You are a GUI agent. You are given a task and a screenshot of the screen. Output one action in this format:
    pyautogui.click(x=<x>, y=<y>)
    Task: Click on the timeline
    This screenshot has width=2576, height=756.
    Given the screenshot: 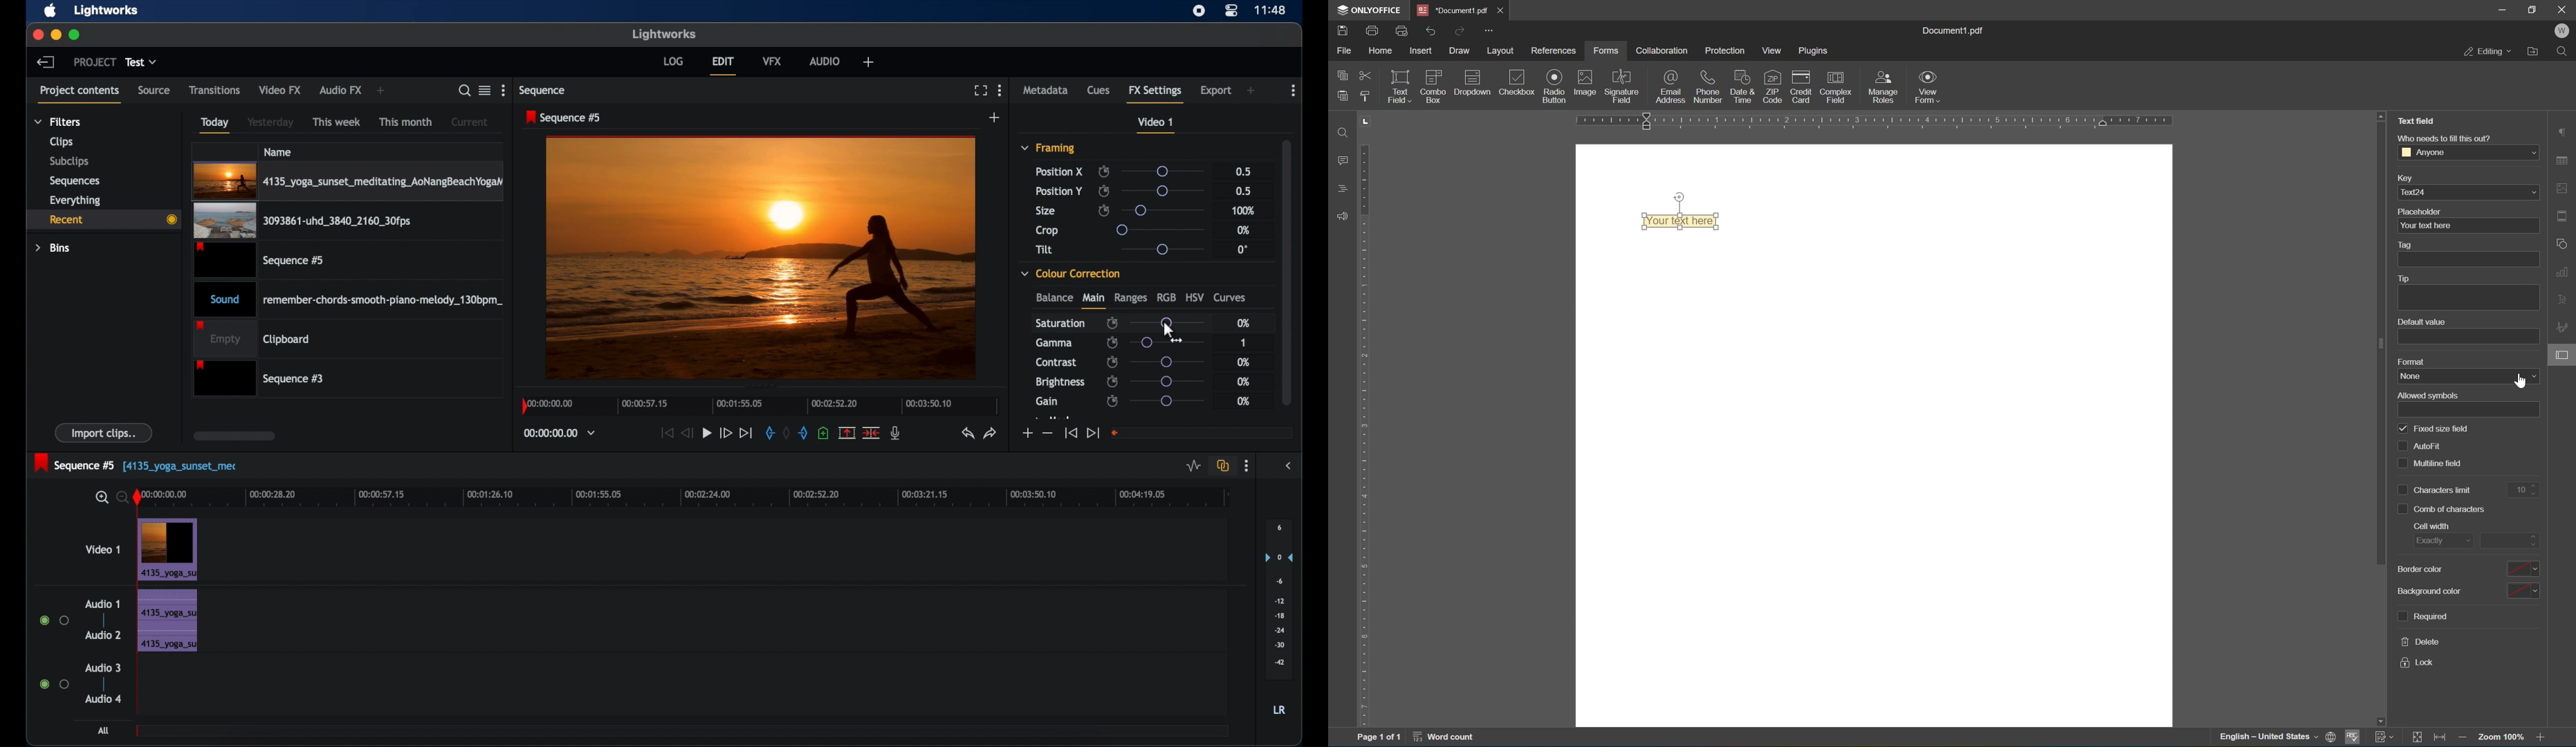 What is the action you would take?
    pyautogui.click(x=757, y=405)
    